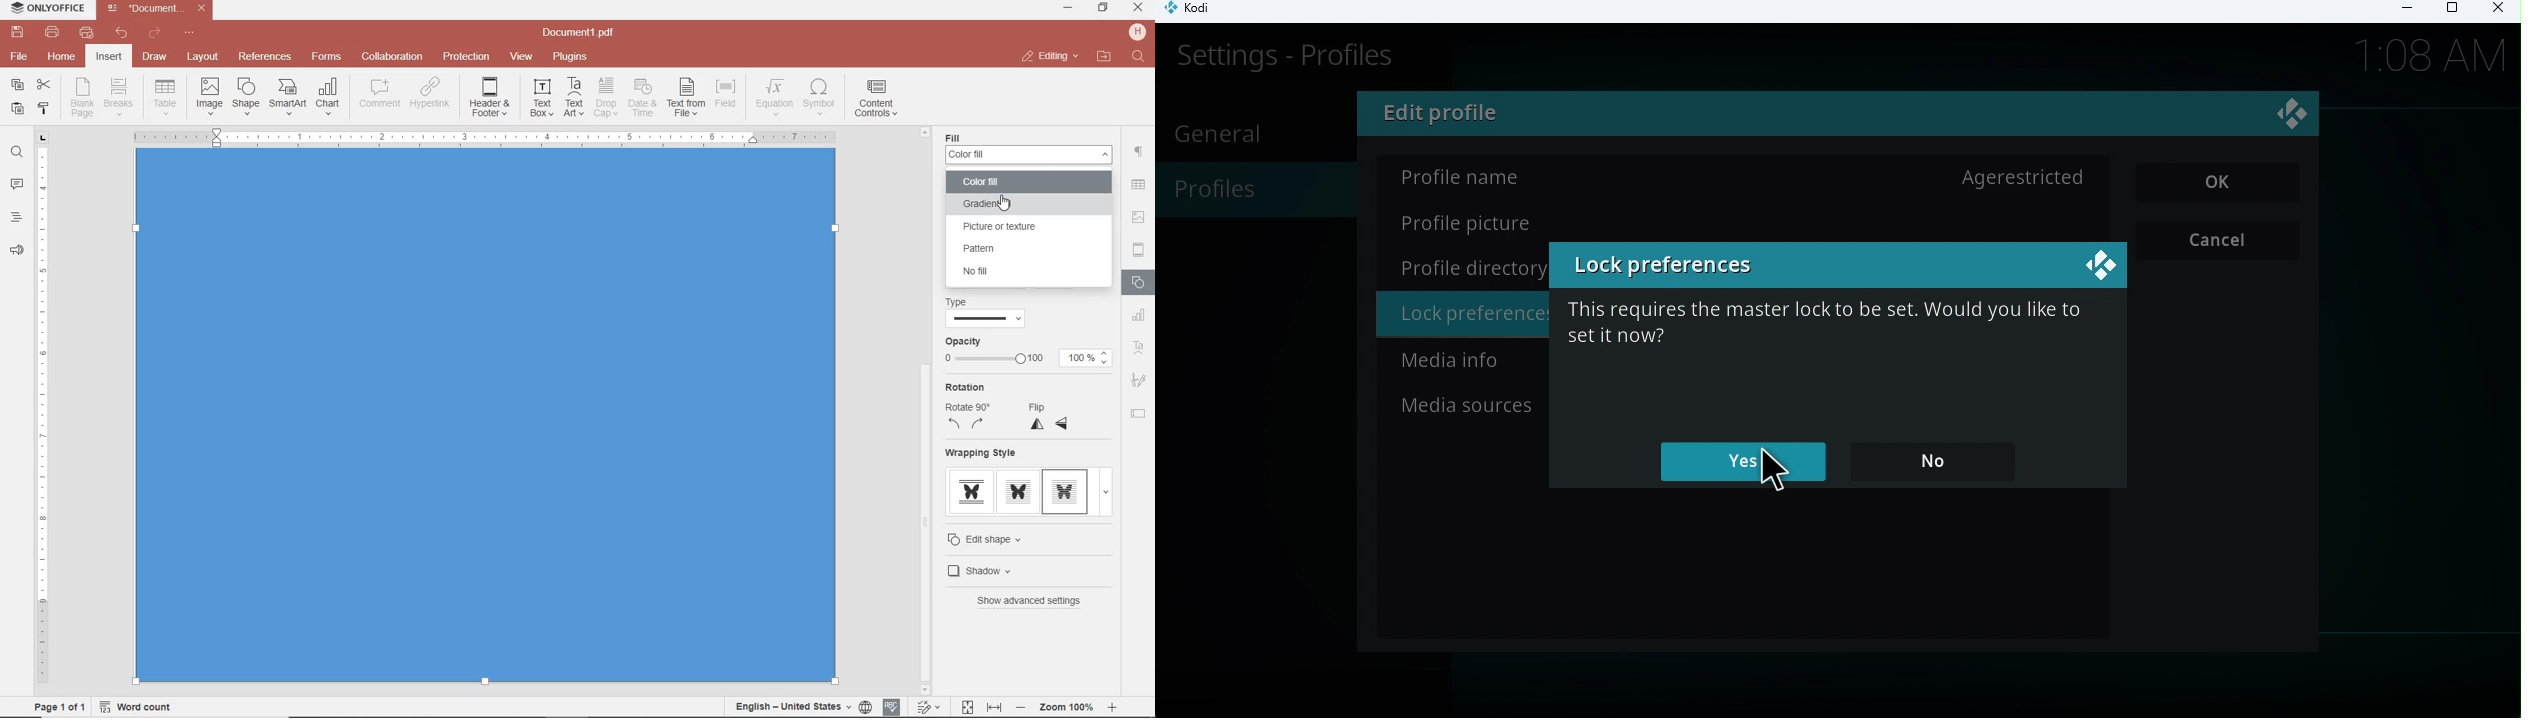  I want to click on , so click(1138, 186).